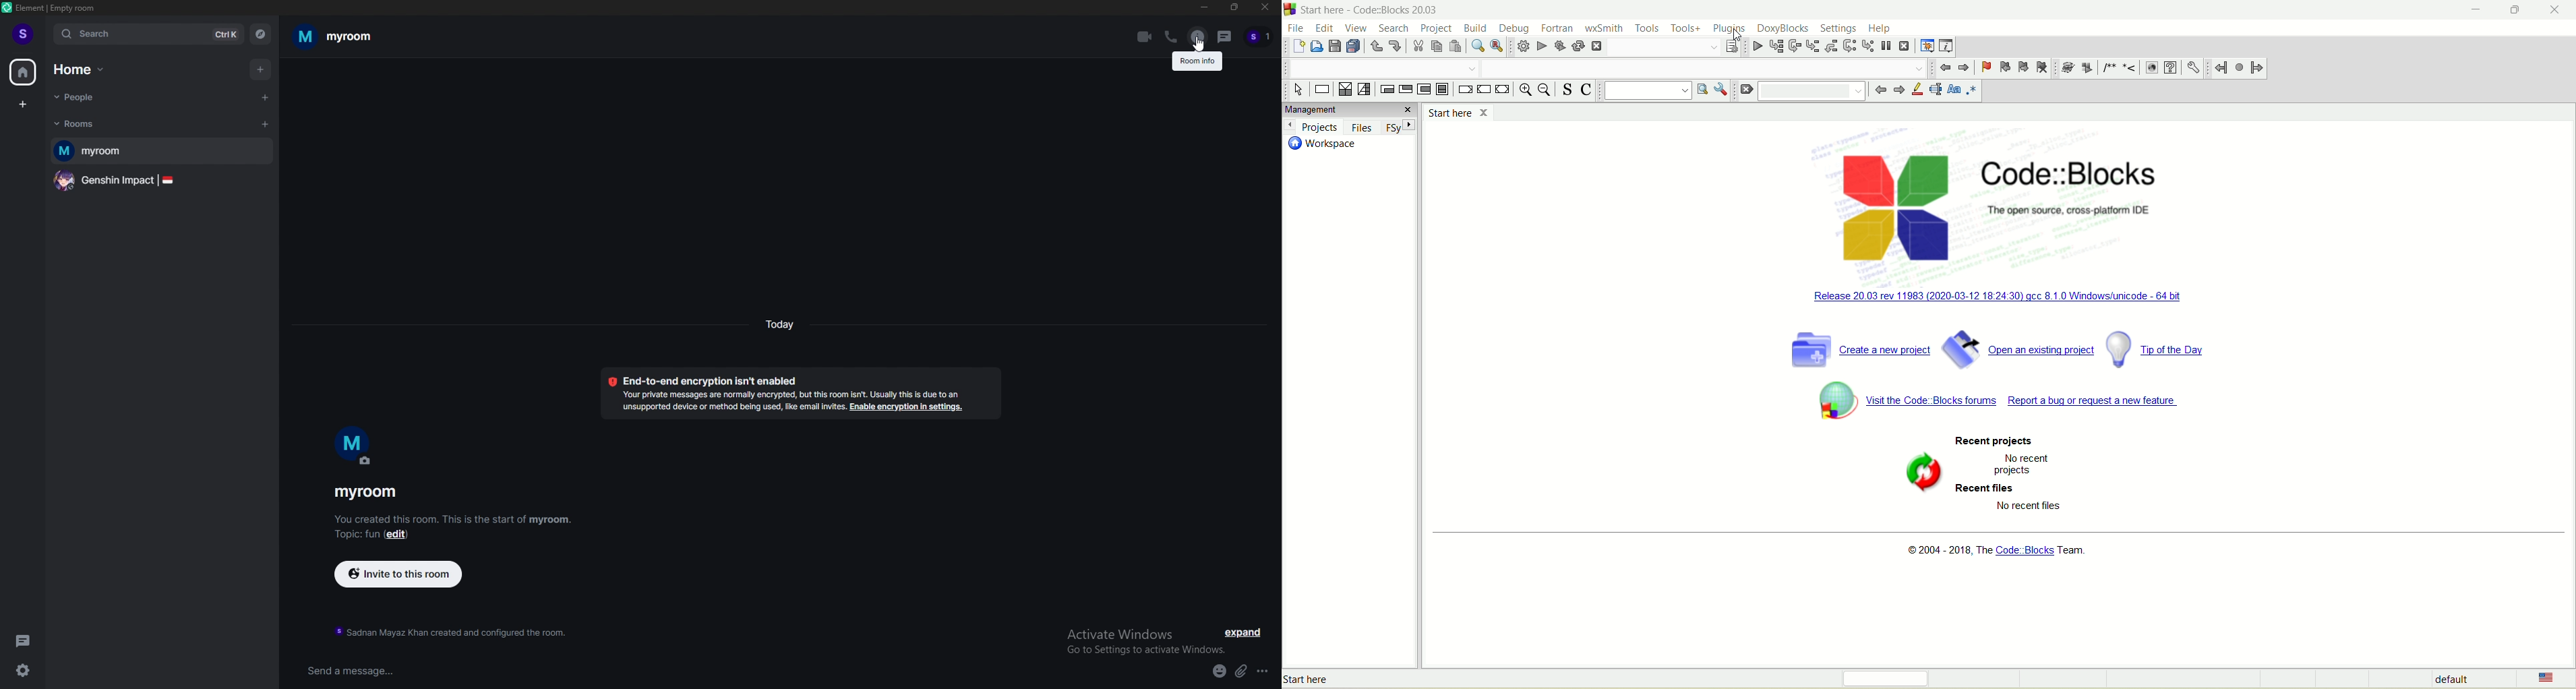 The height and width of the screenshot is (700, 2576). Describe the element at coordinates (1833, 47) in the screenshot. I see `step out` at that location.